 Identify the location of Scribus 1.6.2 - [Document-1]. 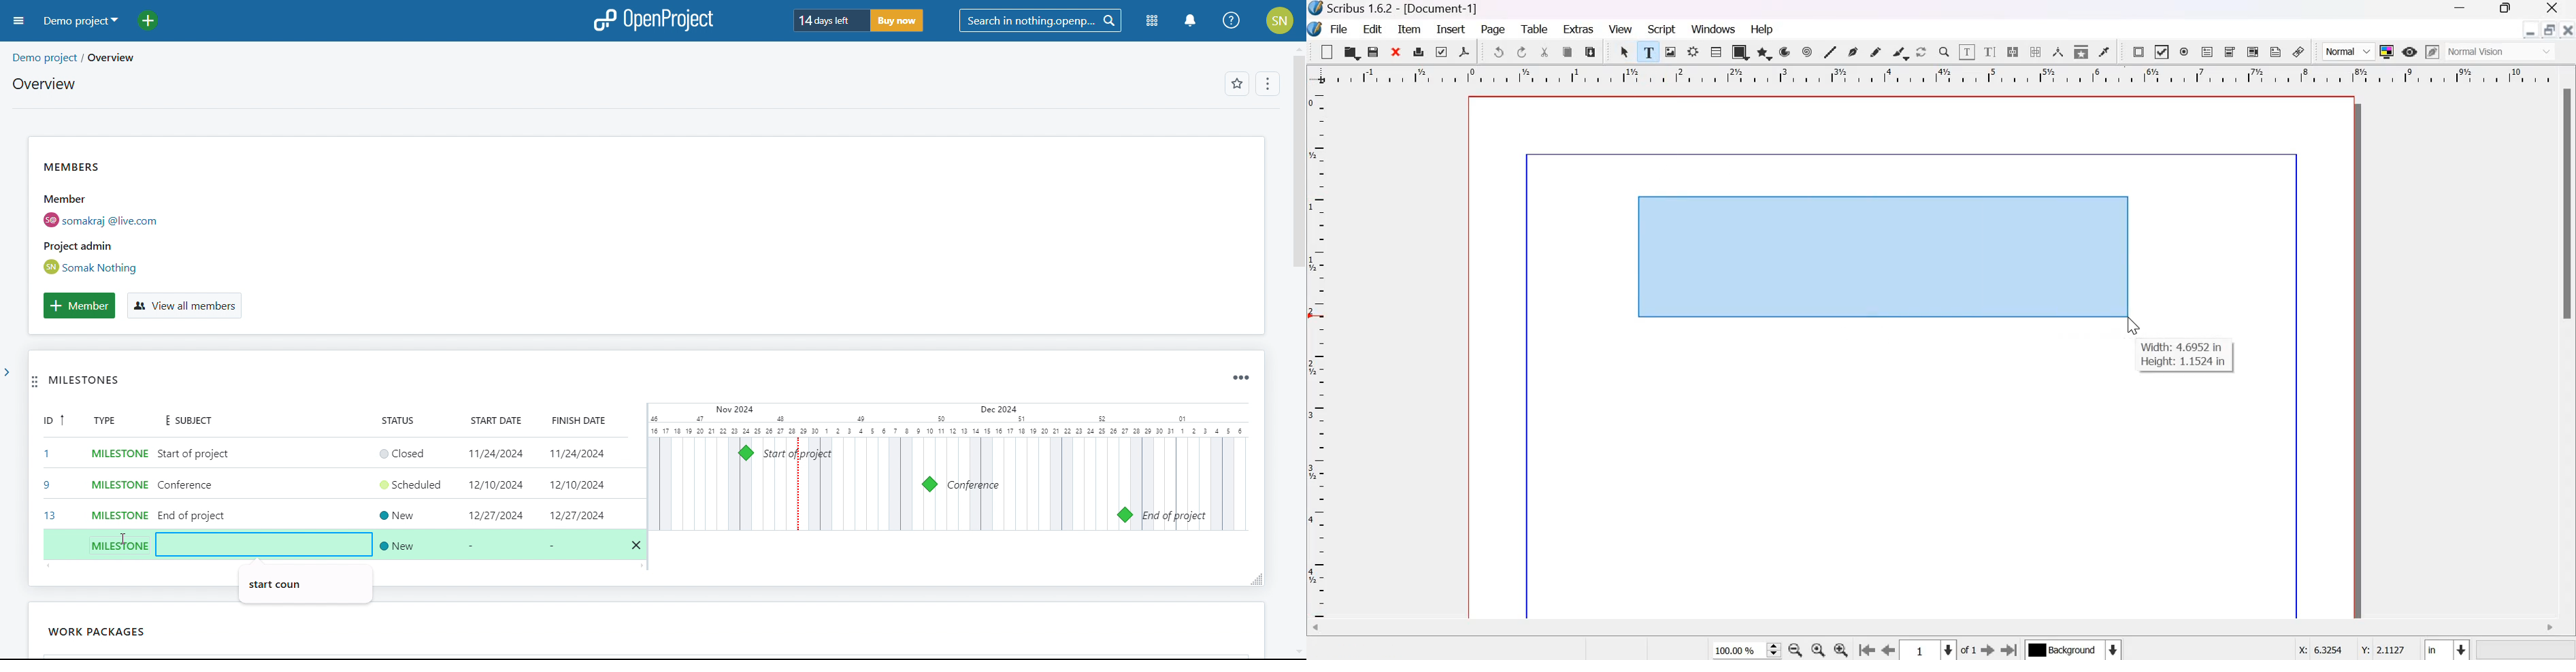
(1399, 9).